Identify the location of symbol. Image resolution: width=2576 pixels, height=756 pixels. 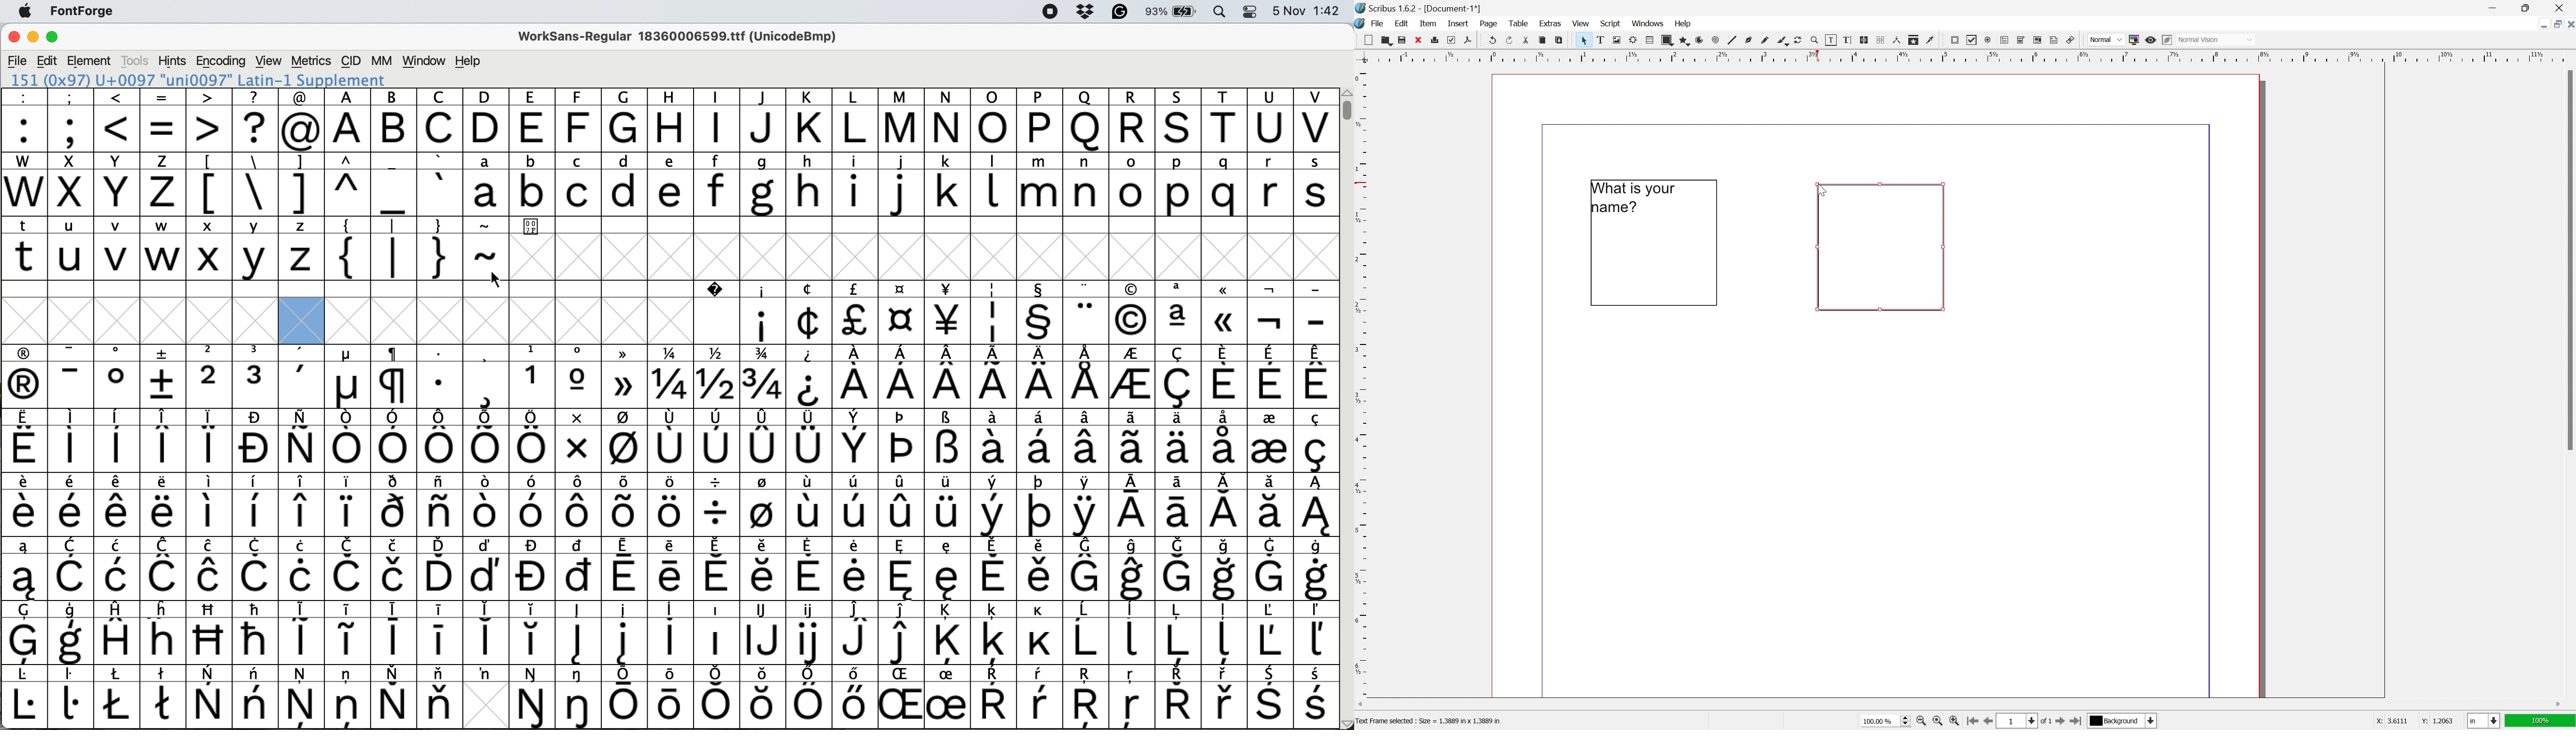
(394, 632).